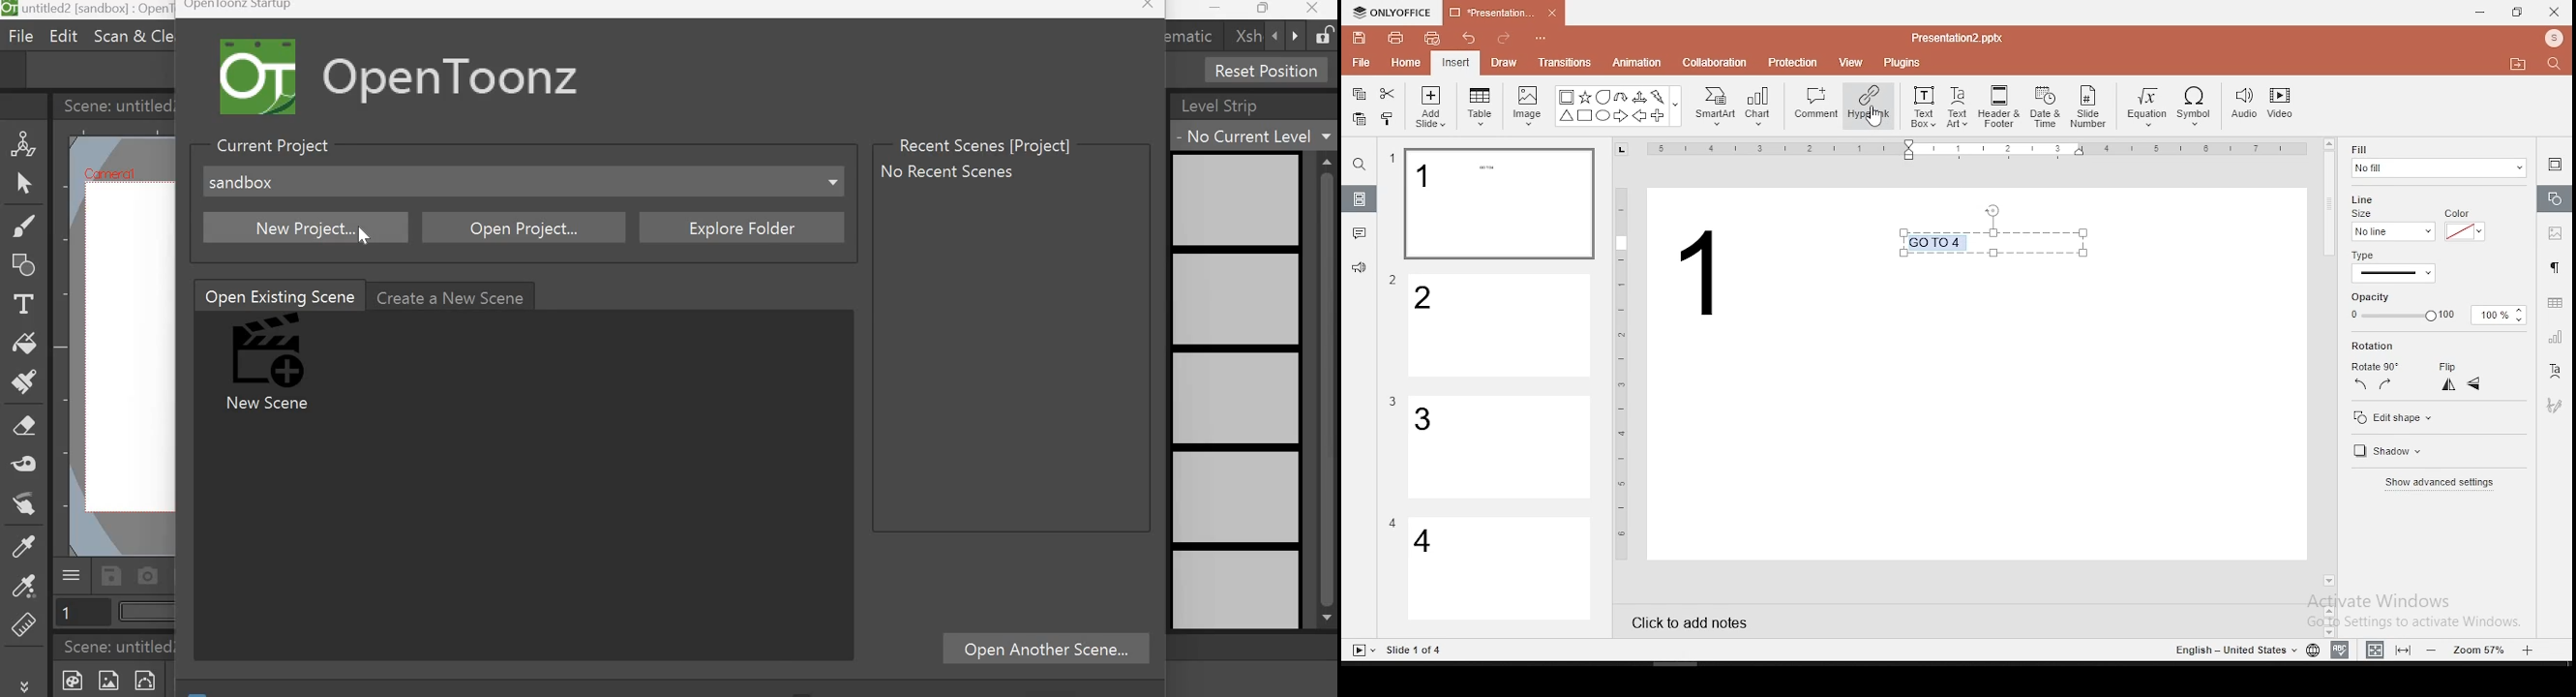 The height and width of the screenshot is (700, 2576). Describe the element at coordinates (1361, 64) in the screenshot. I see `file` at that location.